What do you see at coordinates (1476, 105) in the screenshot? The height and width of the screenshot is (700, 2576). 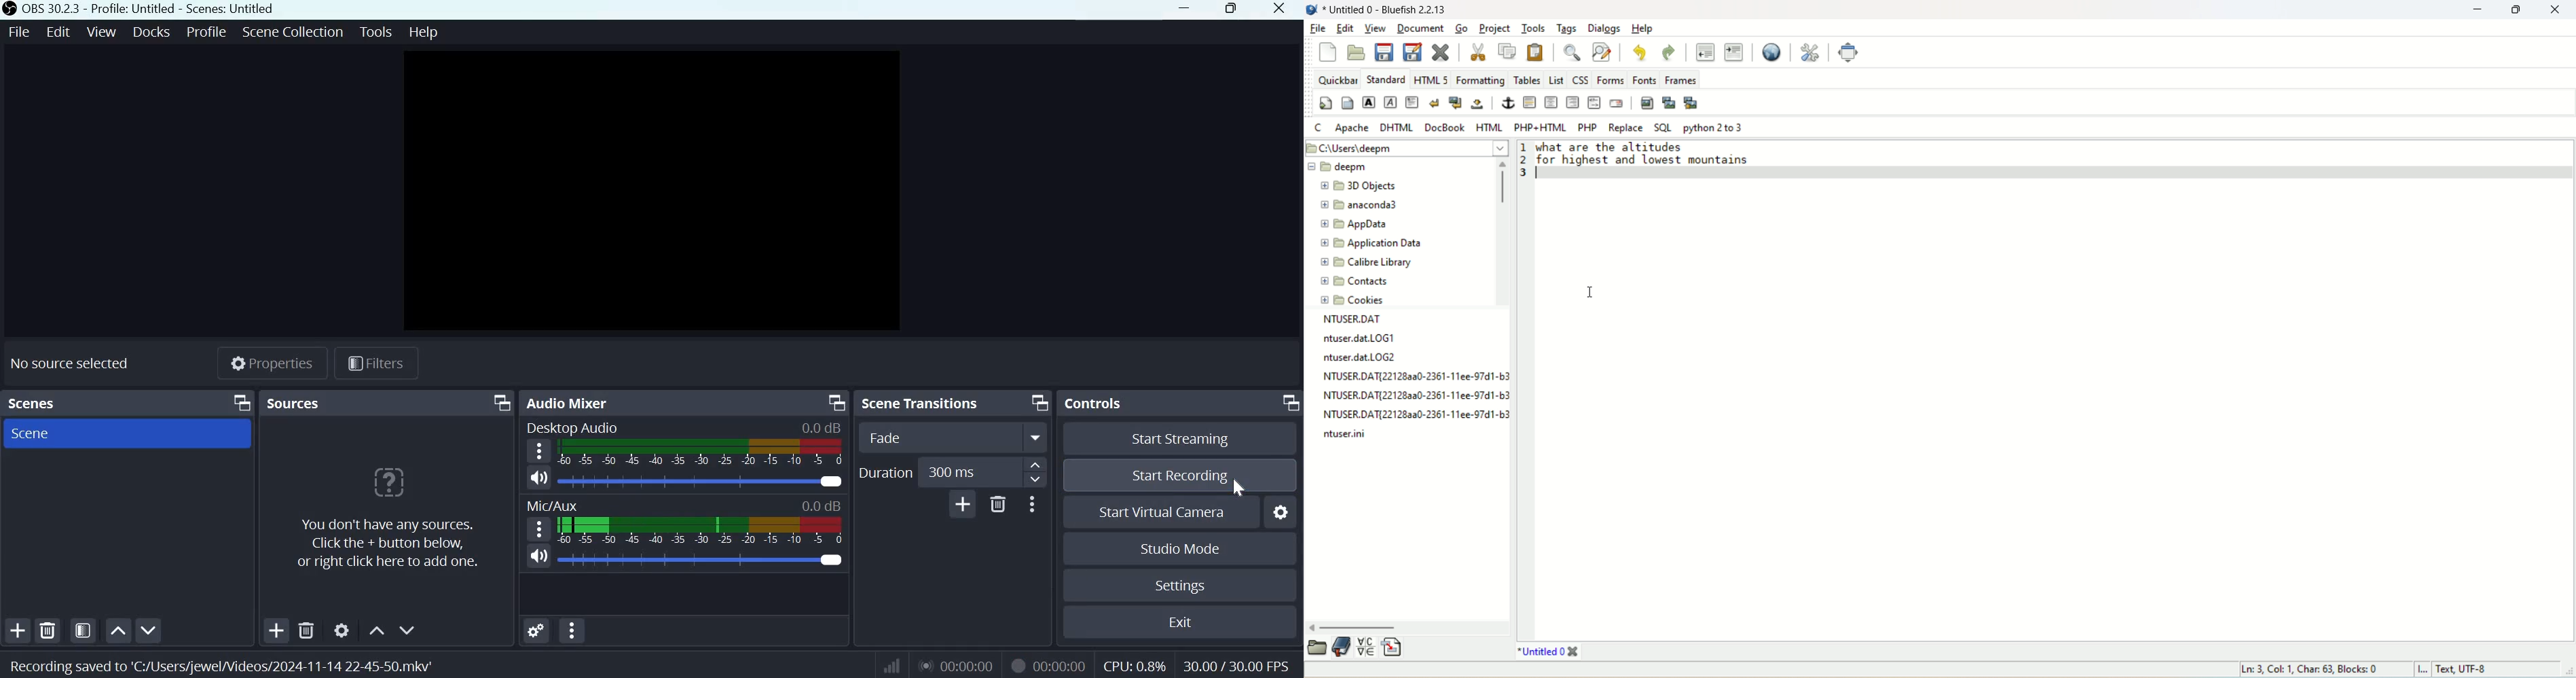 I see `non-breaking space` at bounding box center [1476, 105].